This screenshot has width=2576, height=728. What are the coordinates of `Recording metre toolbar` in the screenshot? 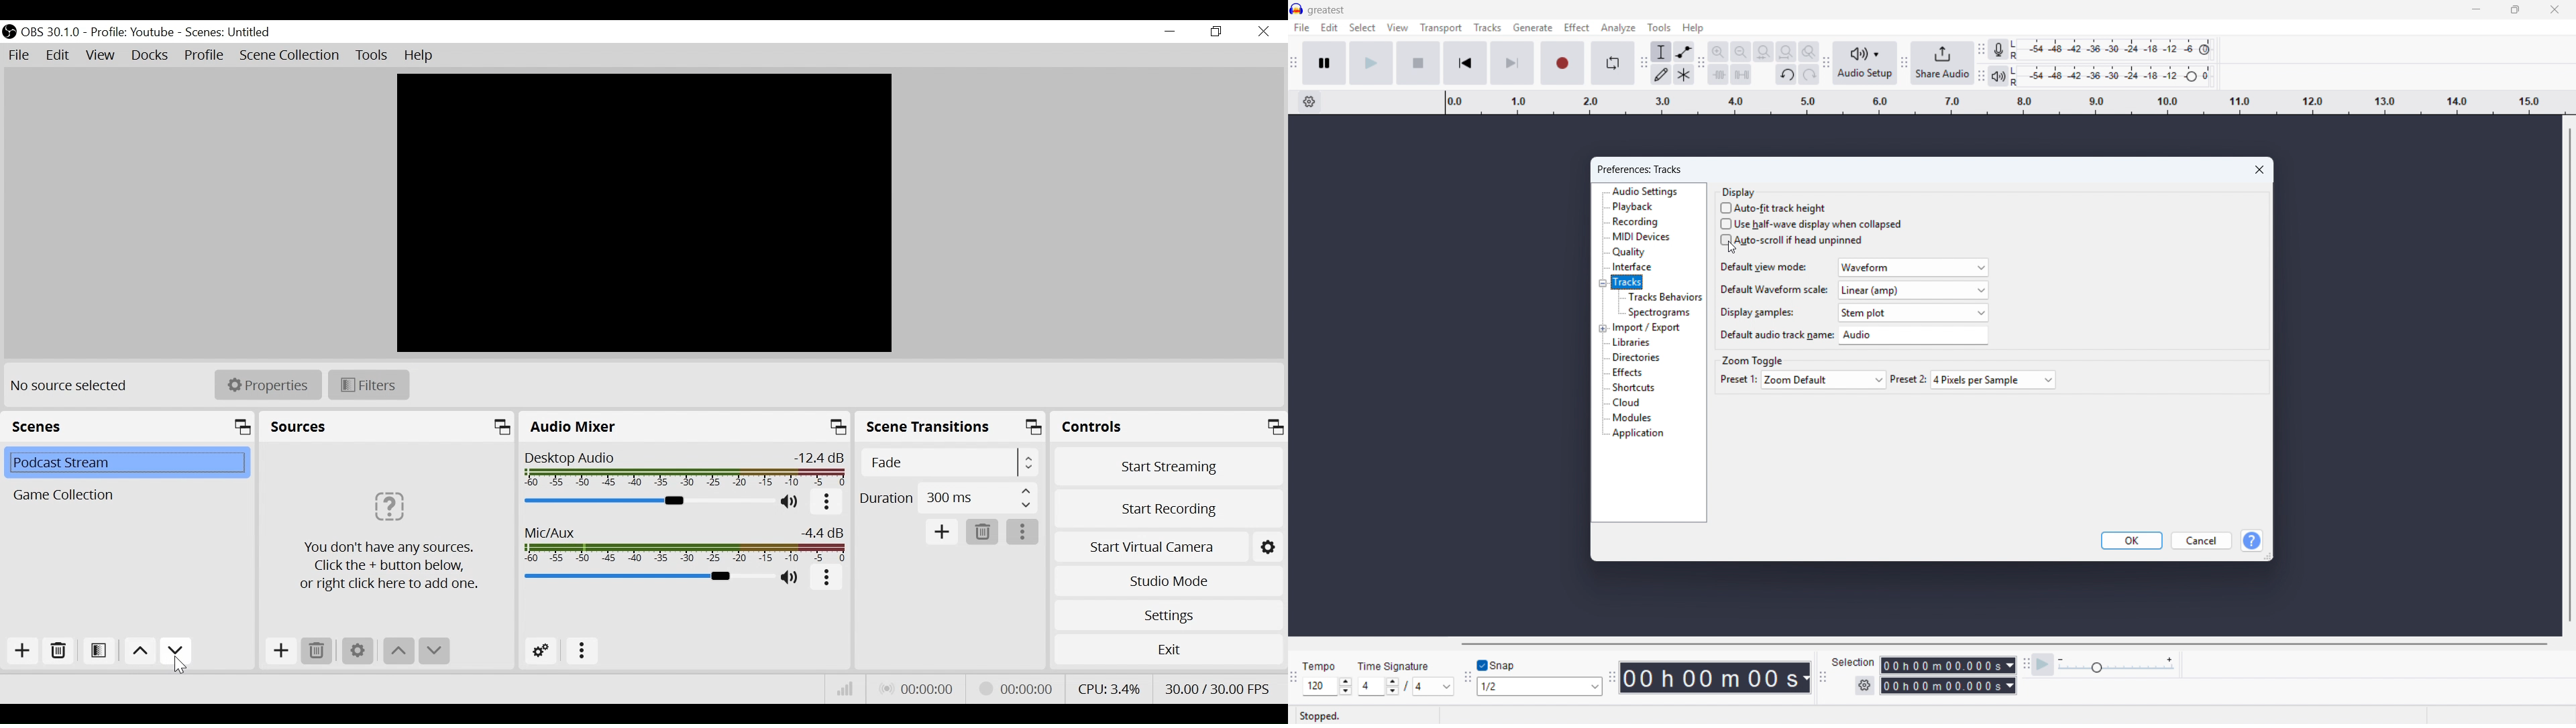 It's located at (1982, 50).